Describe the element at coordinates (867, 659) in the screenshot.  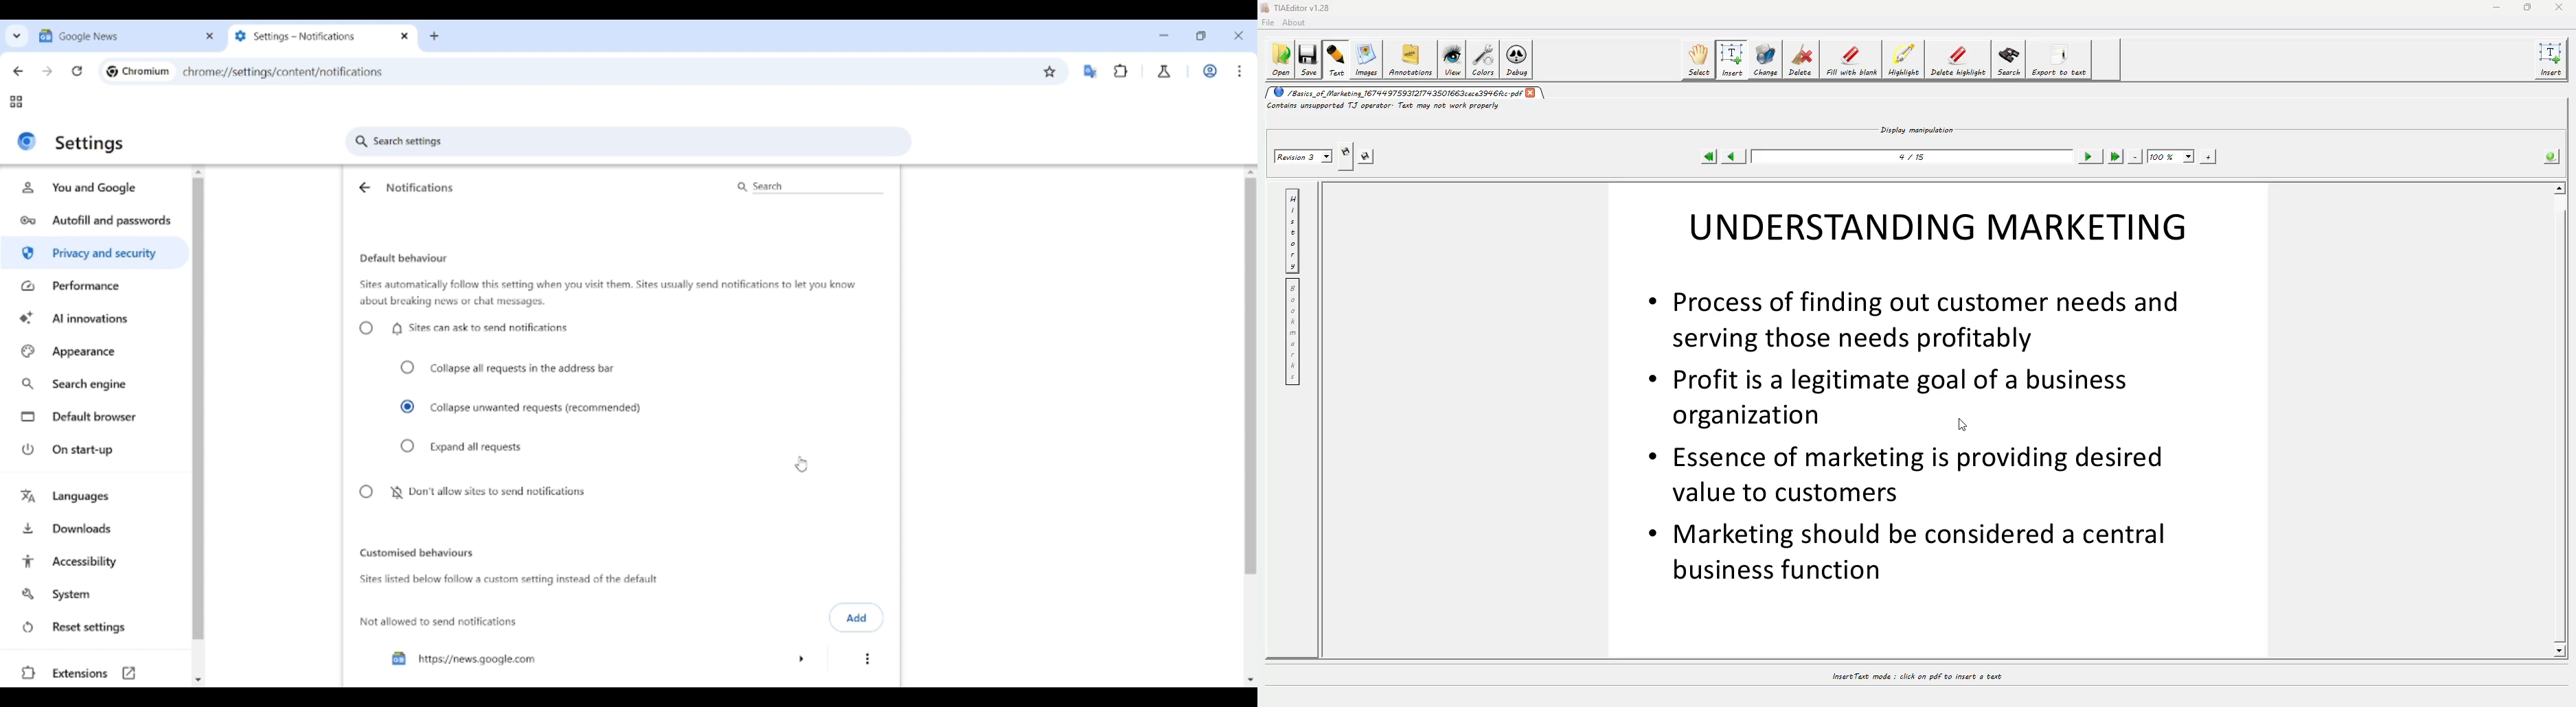
I see `Allow/Edit/Remove` at that location.